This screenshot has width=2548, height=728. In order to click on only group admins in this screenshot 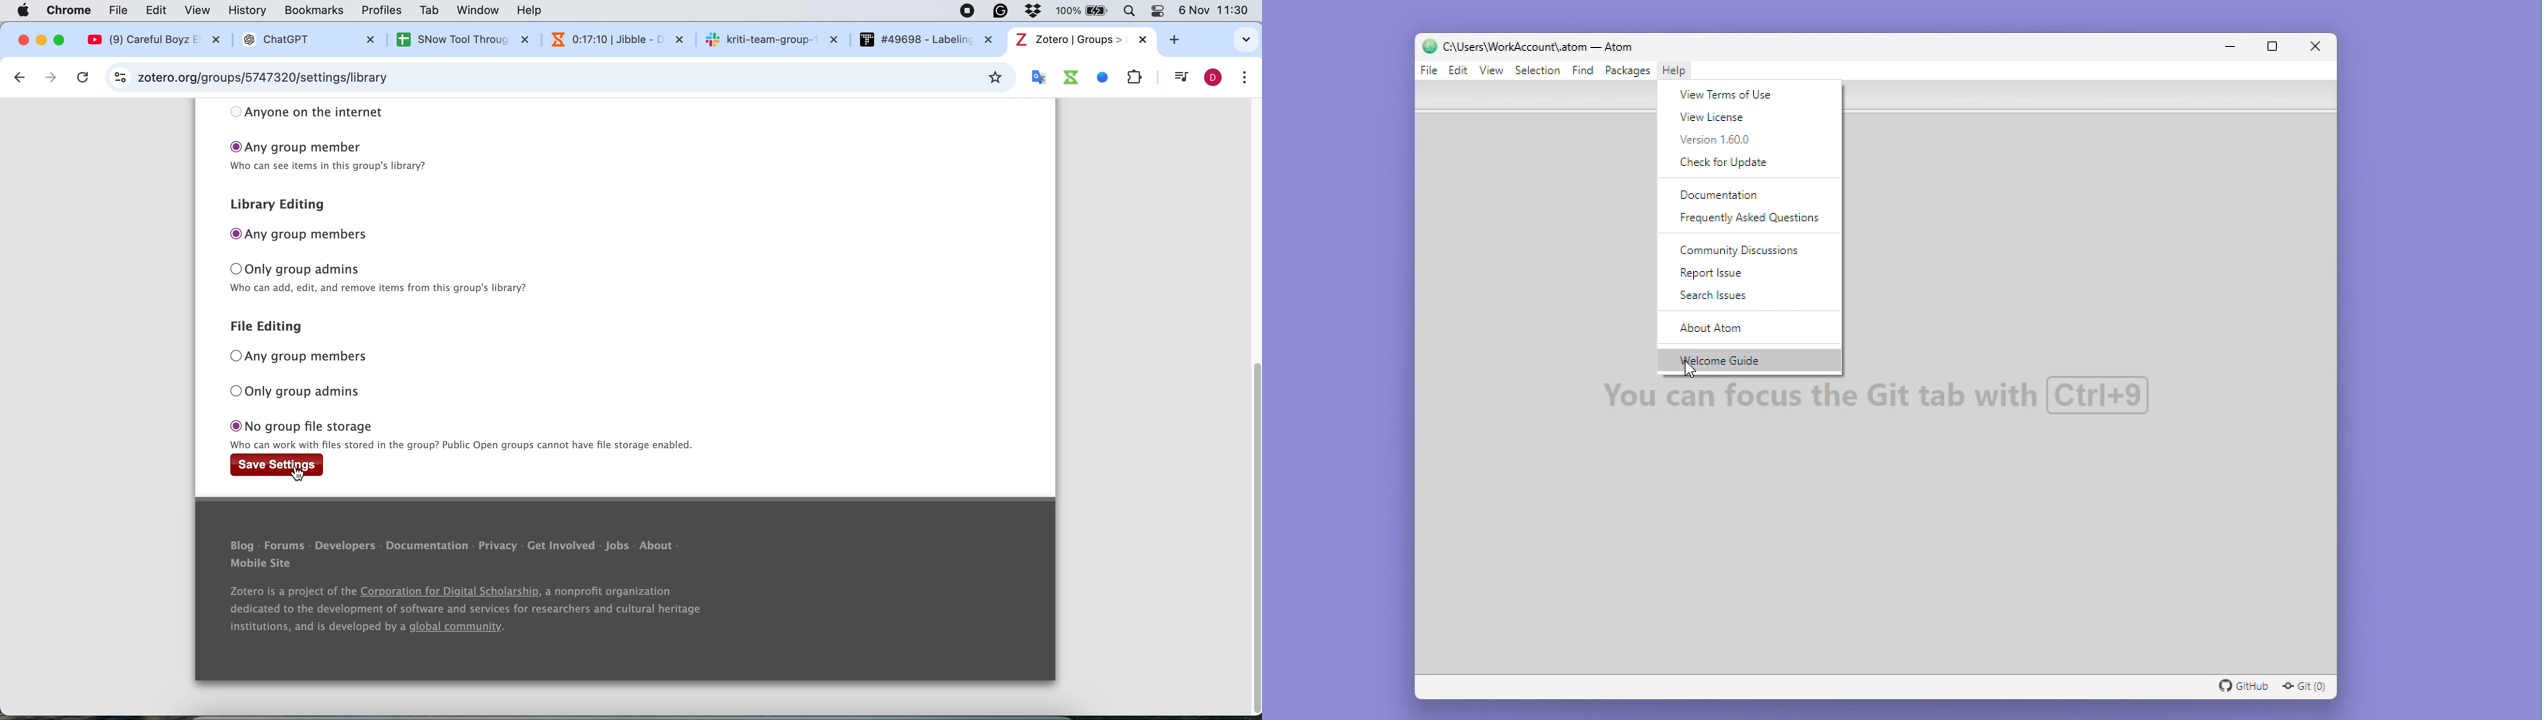, I will do `click(314, 268)`.